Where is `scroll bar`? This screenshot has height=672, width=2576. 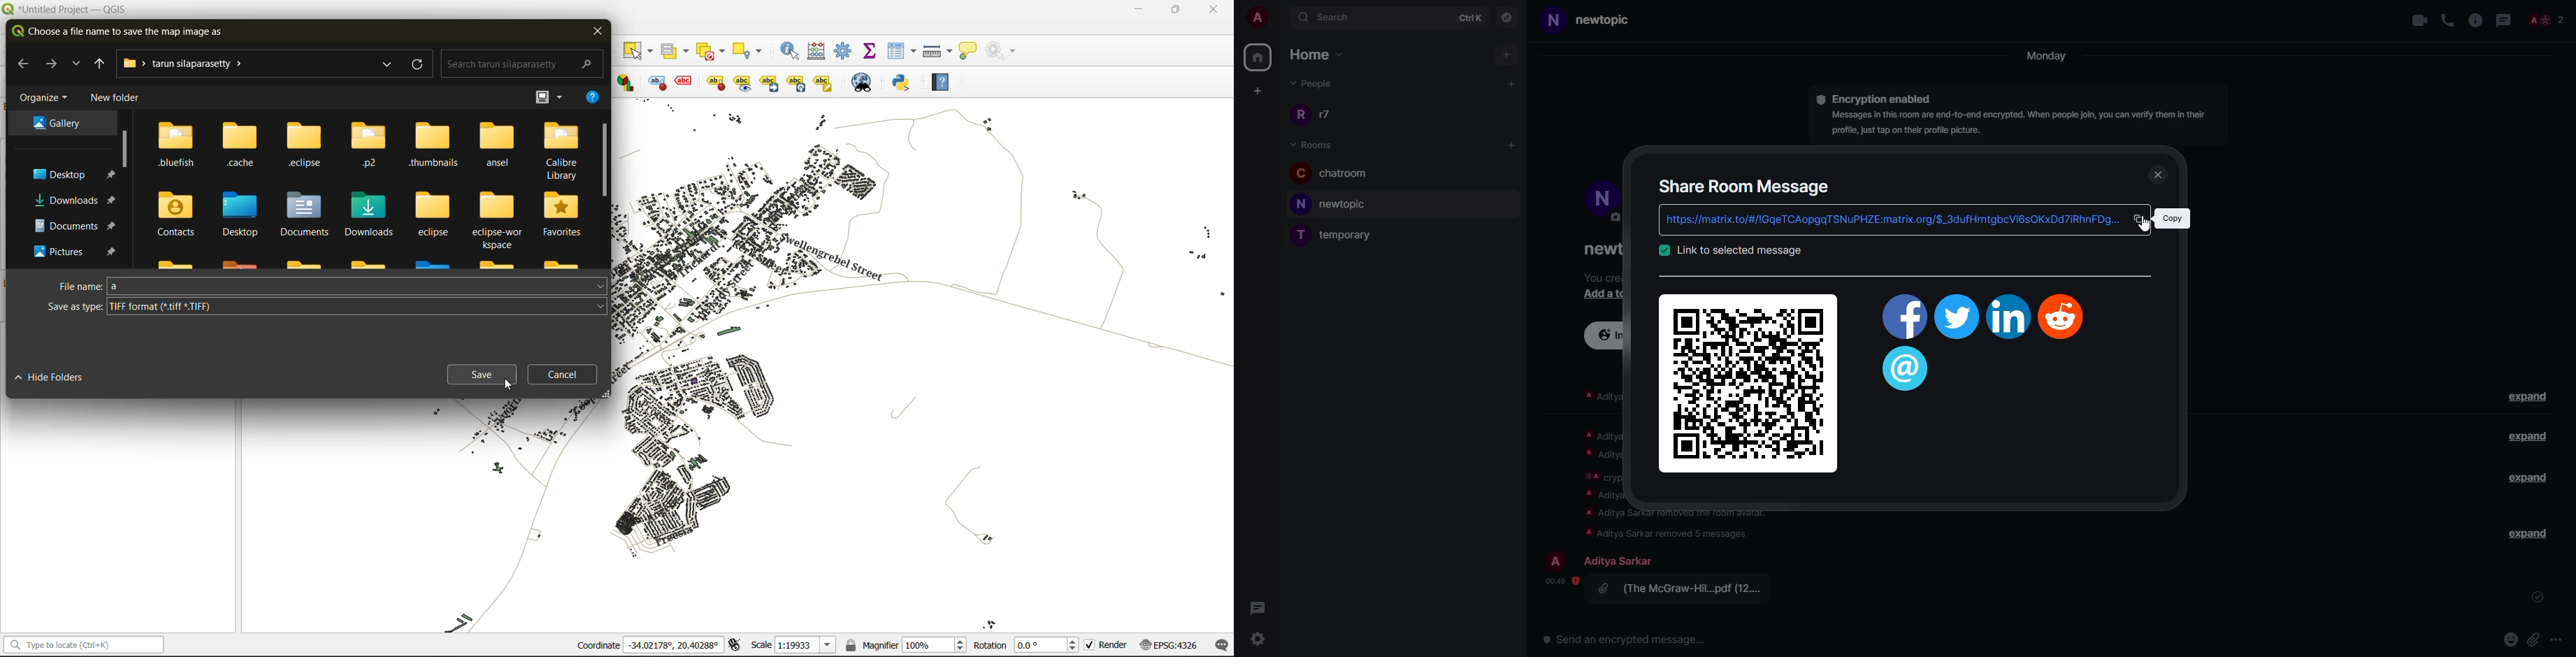
scroll bar is located at coordinates (2579, 419).